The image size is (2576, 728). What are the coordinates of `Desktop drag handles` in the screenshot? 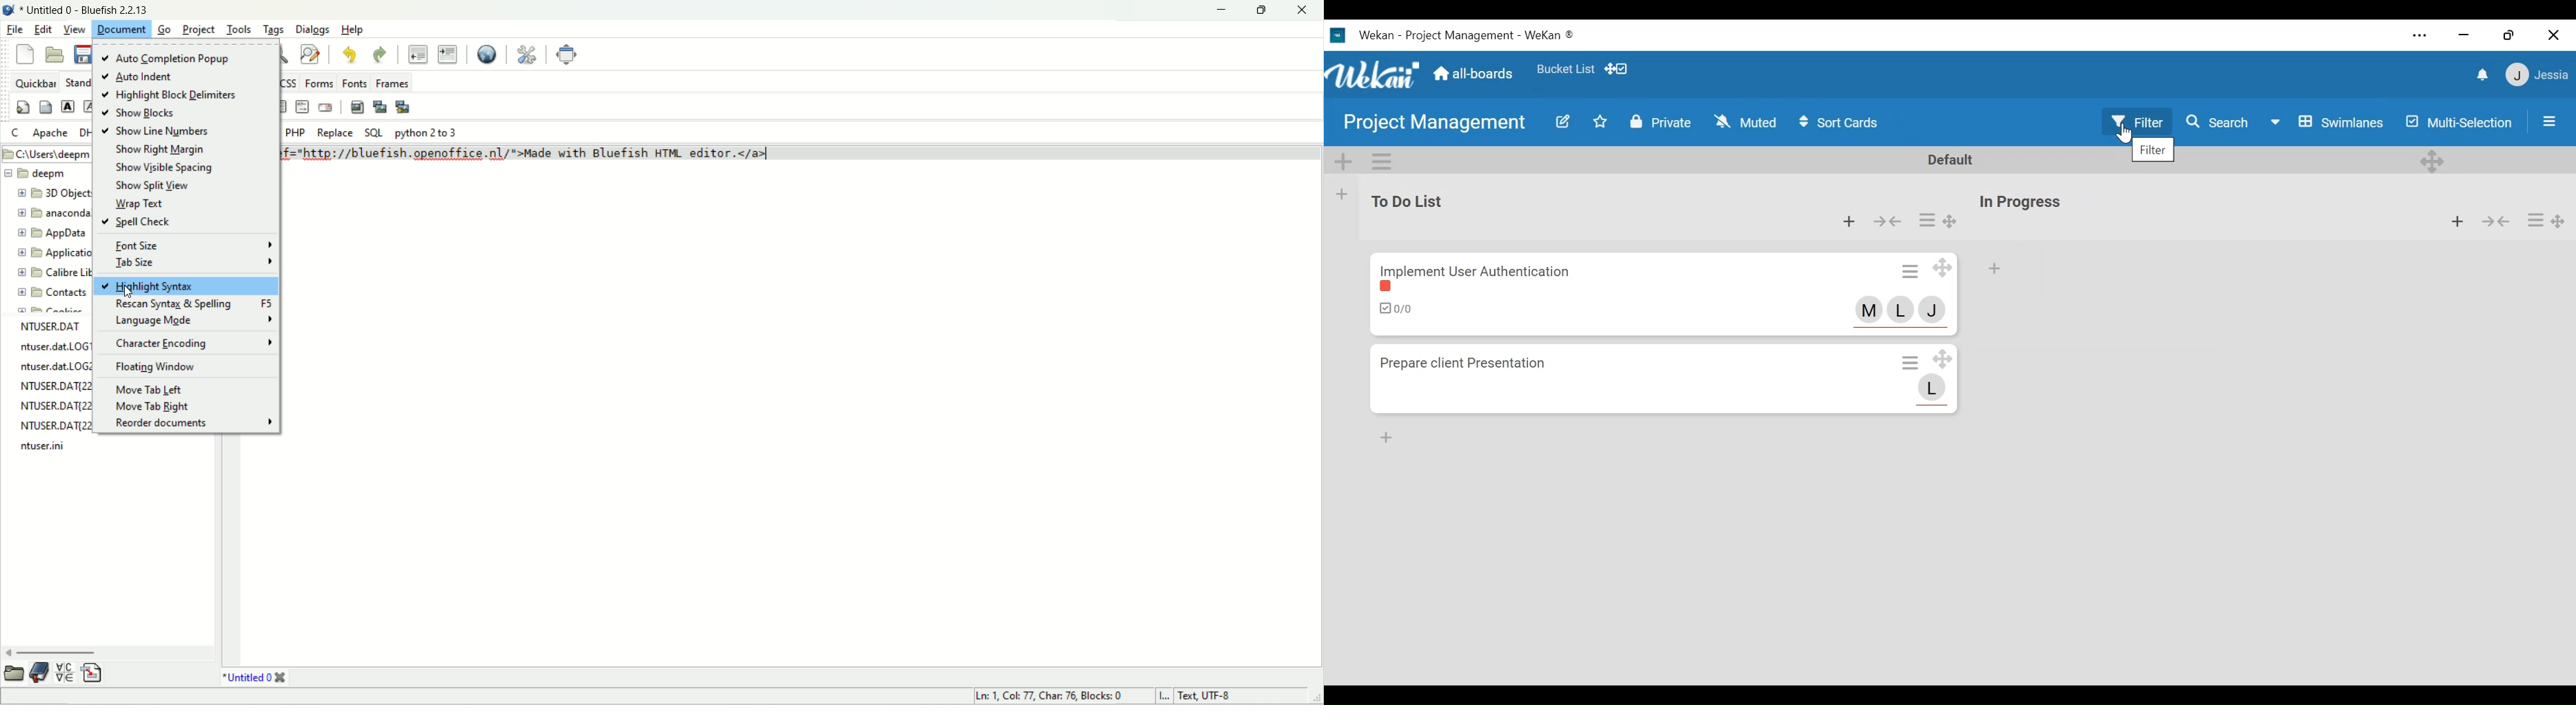 It's located at (1955, 221).